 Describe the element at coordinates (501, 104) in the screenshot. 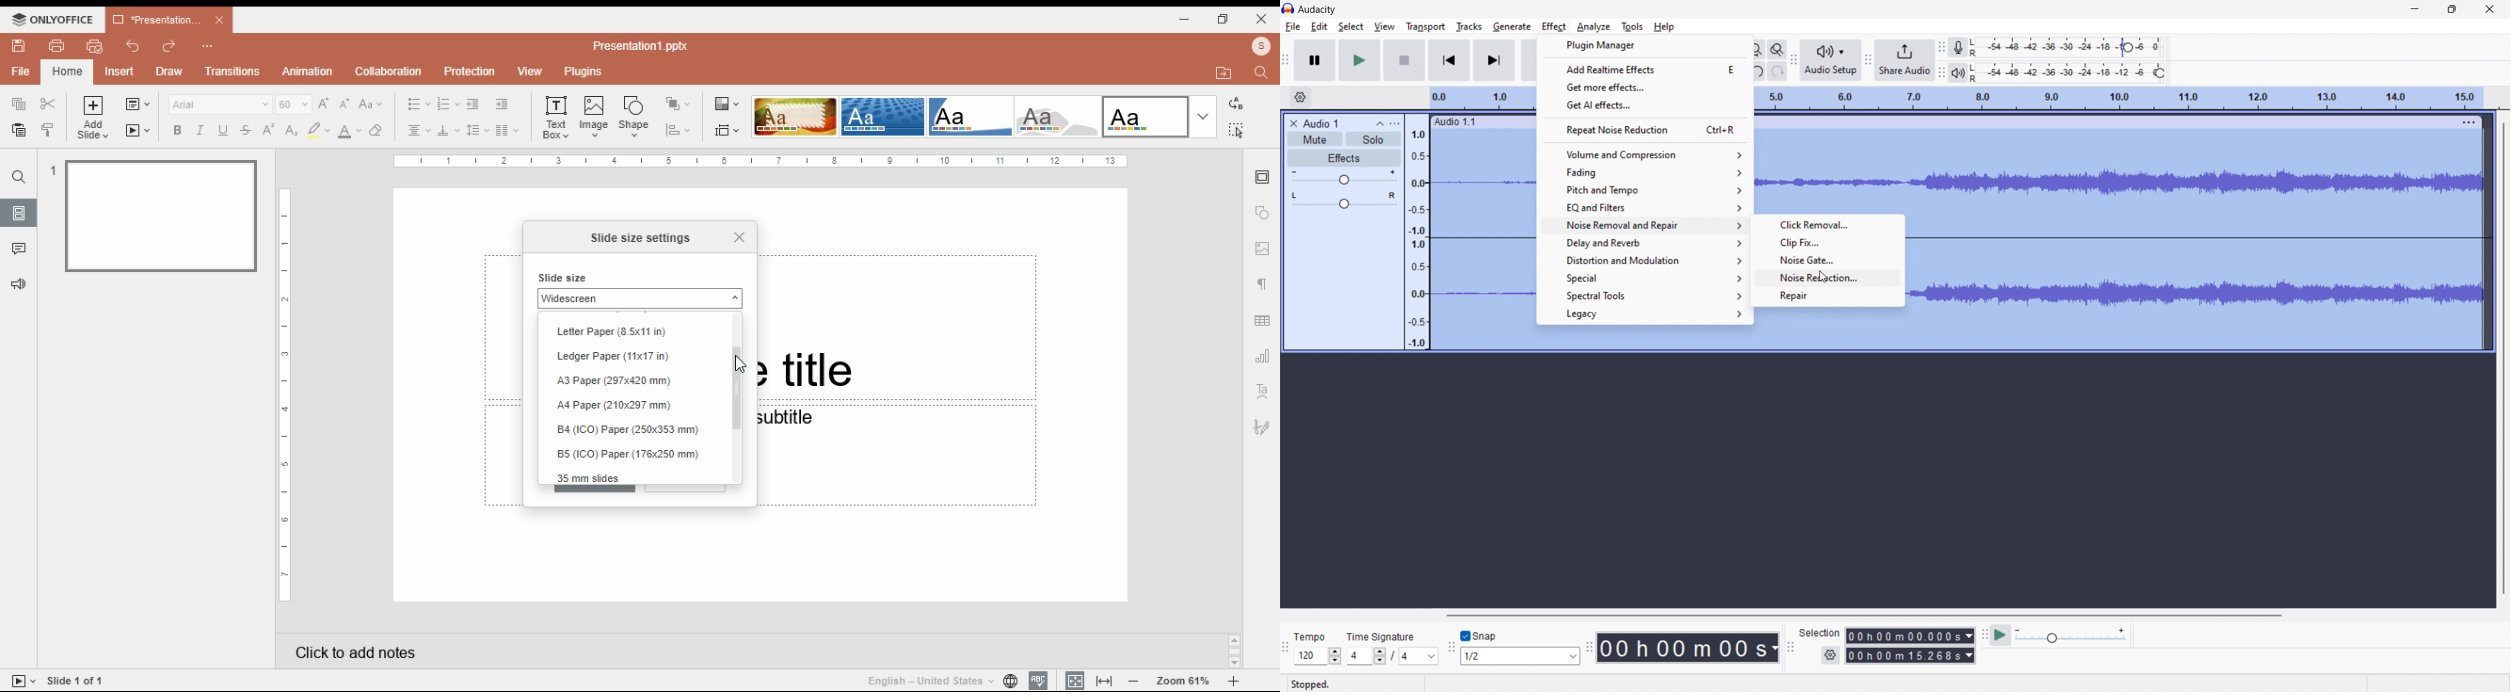

I see `increase indent` at that location.